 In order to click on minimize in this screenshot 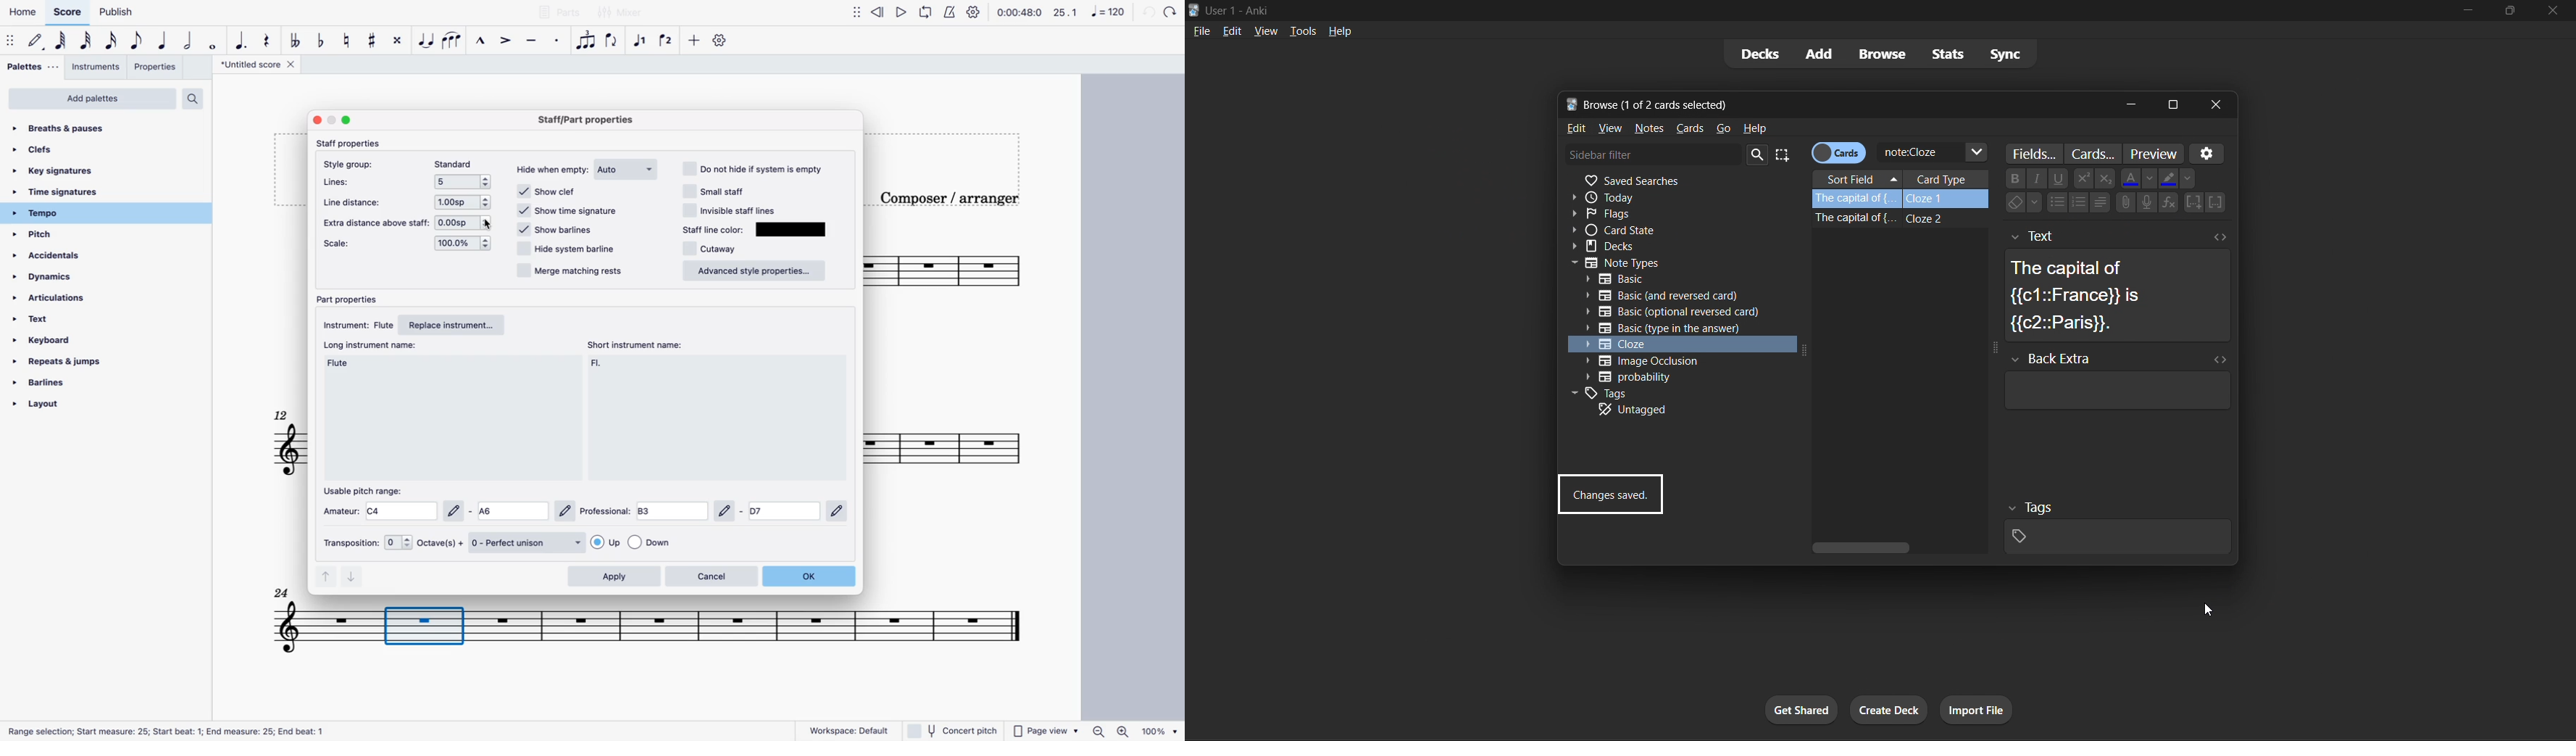, I will do `click(2471, 11)`.